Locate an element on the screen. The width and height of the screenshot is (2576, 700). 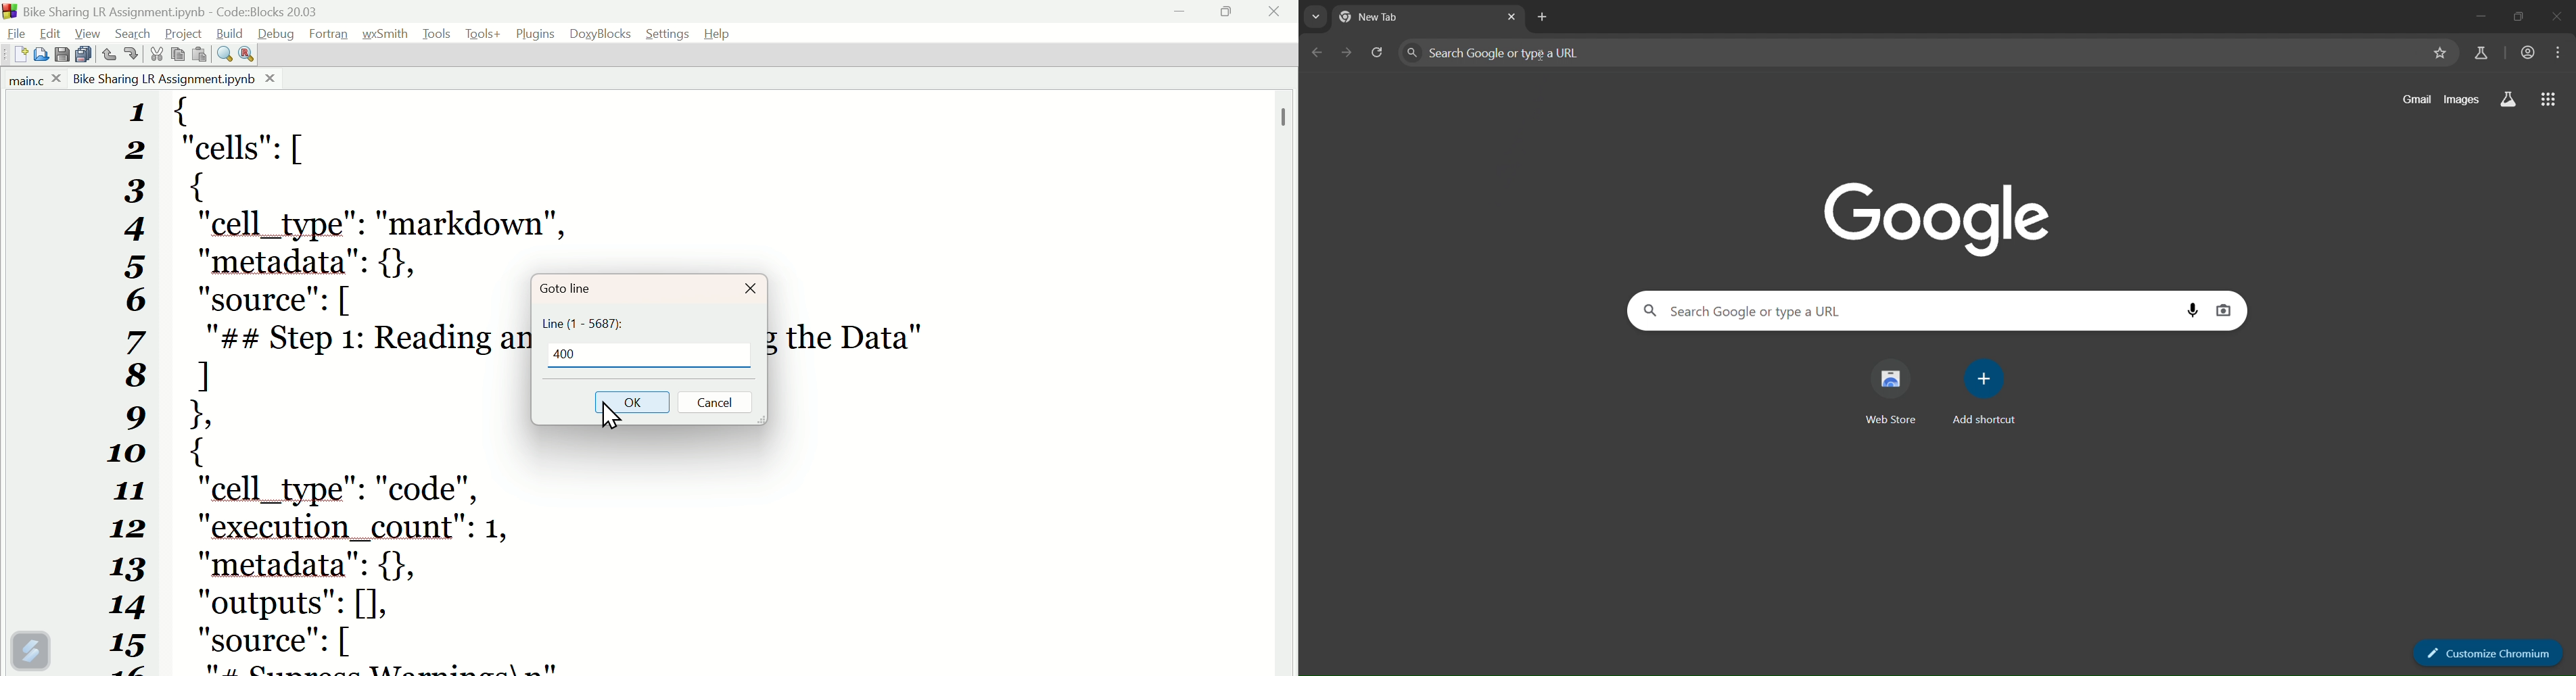
bookmark page is located at coordinates (2441, 54).